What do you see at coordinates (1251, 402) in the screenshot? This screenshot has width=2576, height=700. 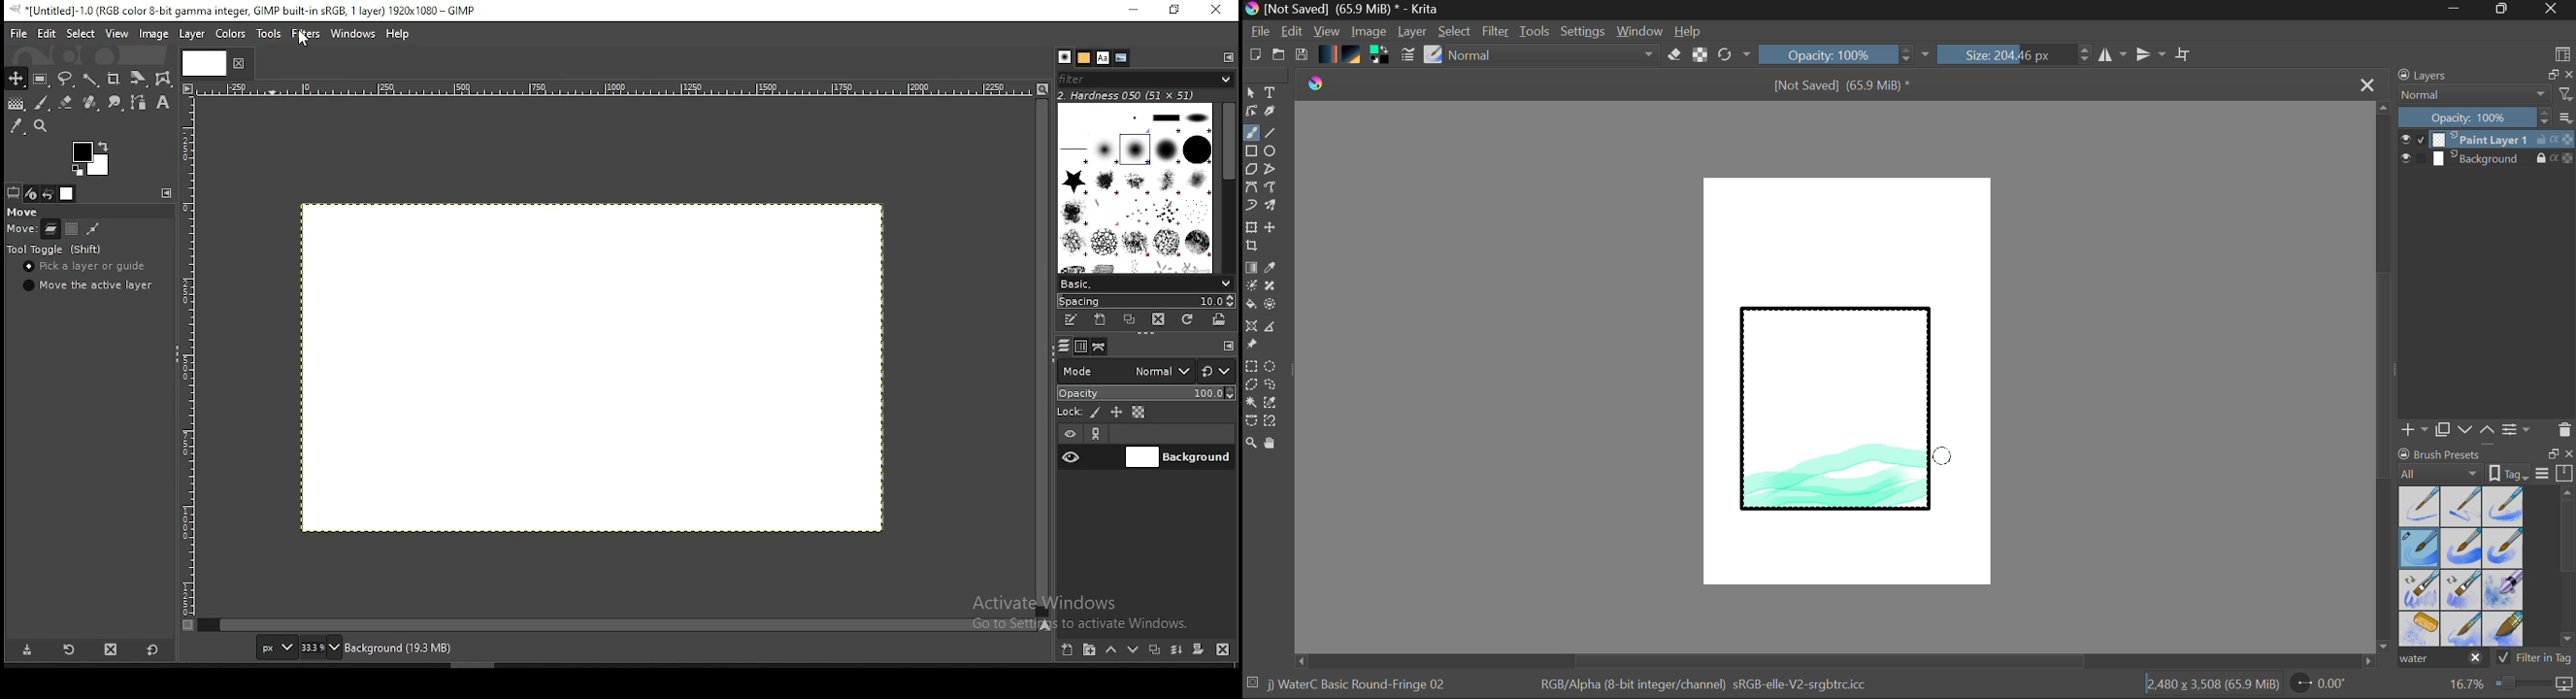 I see `Continuous Selection` at bounding box center [1251, 402].